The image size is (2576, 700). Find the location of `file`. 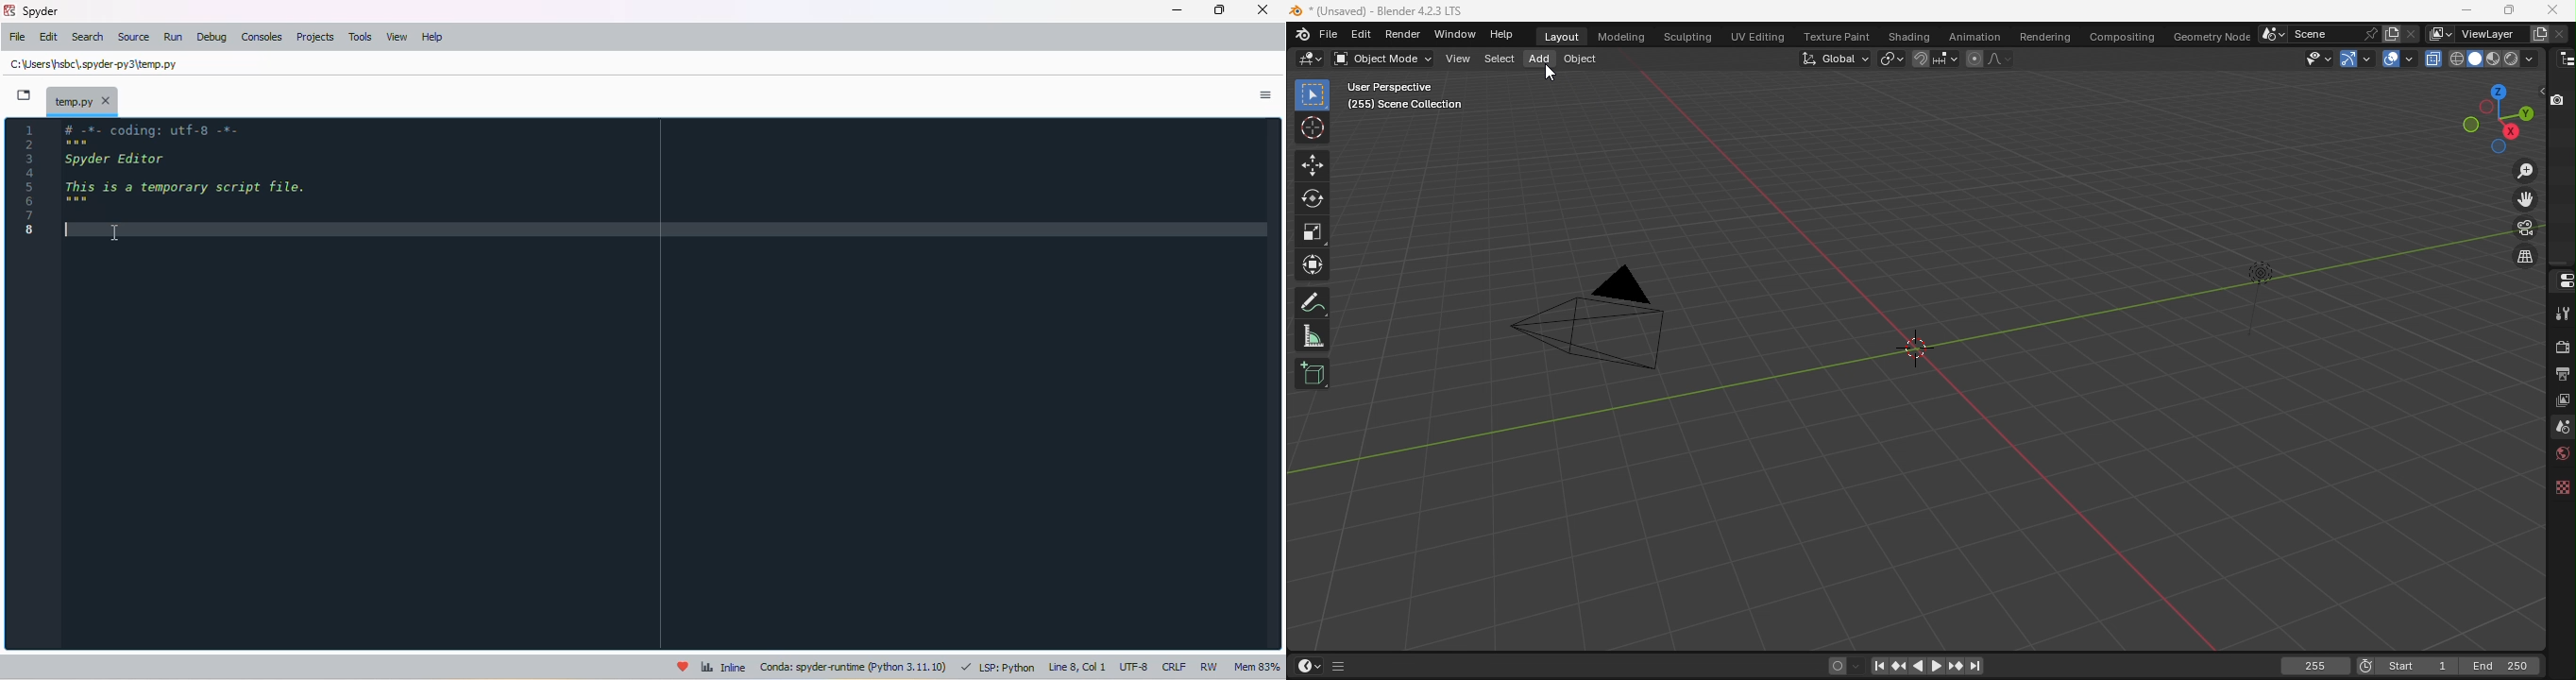

file is located at coordinates (19, 36).